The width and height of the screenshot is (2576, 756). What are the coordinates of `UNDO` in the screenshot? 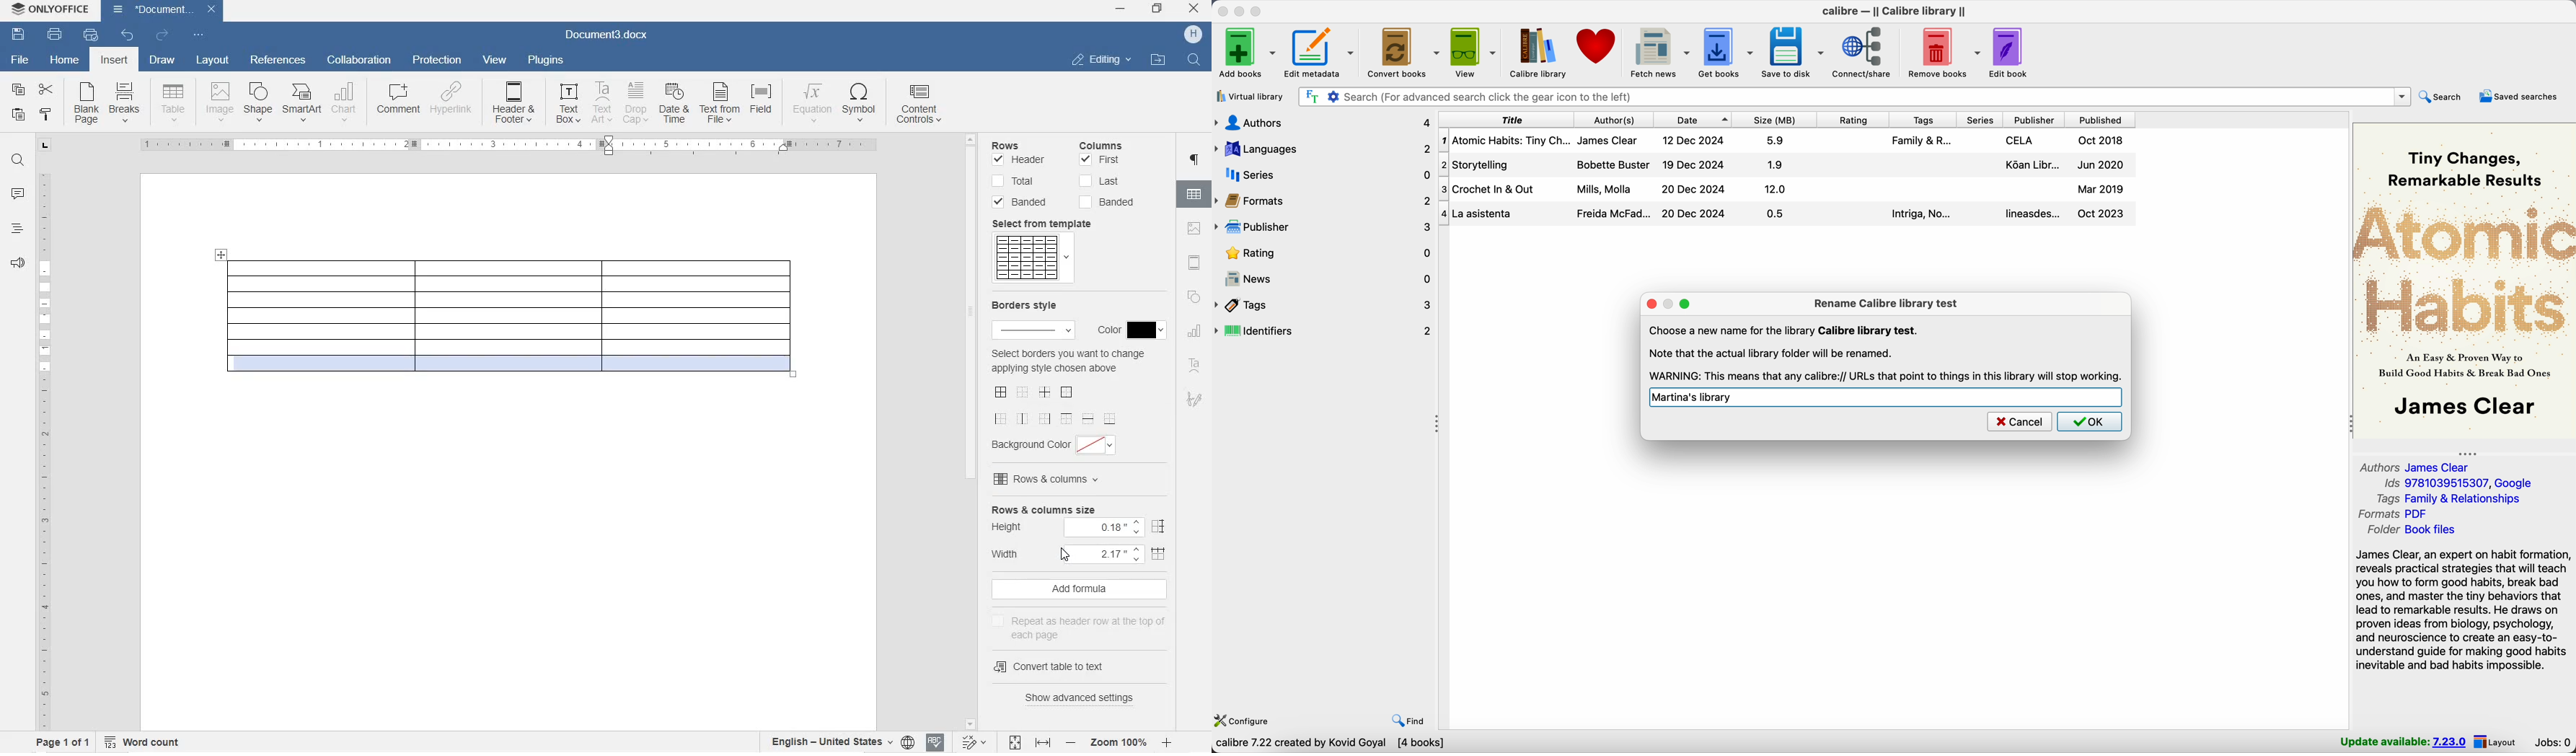 It's located at (128, 35).